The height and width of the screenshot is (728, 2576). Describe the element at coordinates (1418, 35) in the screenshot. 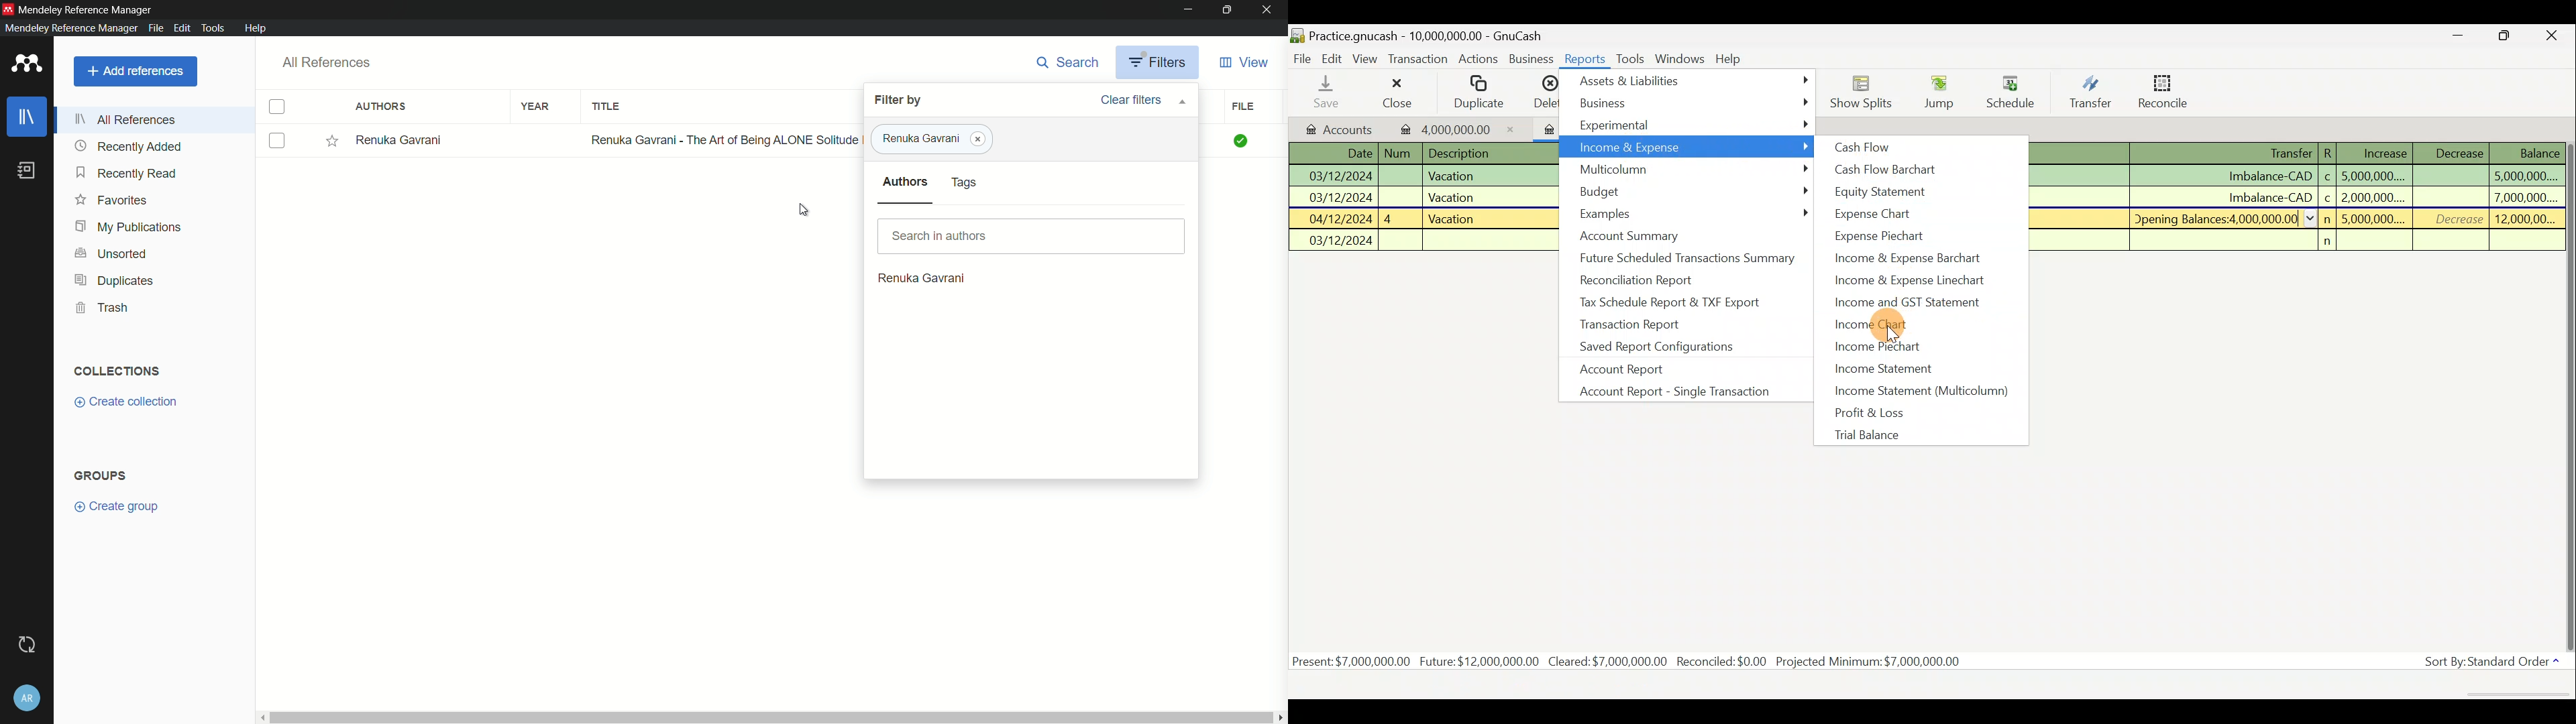

I see `Practice.gnucash - 10,000,000.00 - GnuCash` at that location.